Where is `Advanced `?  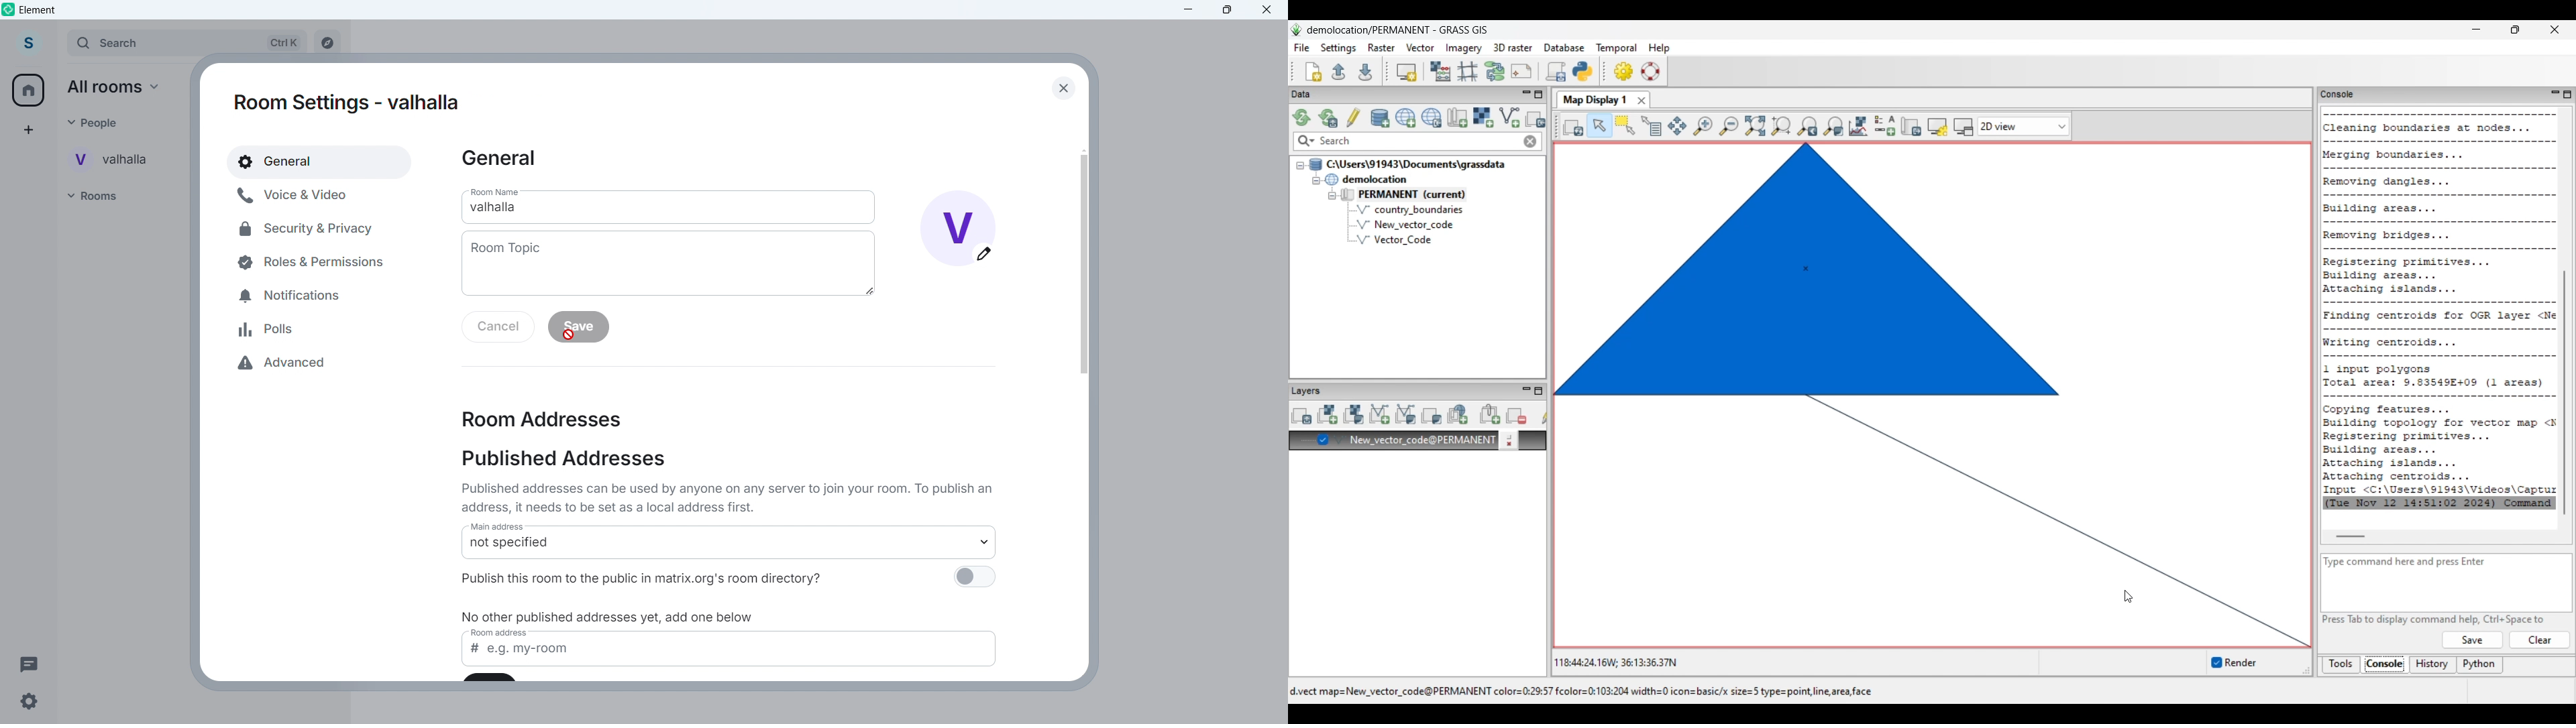
Advanced  is located at coordinates (292, 364).